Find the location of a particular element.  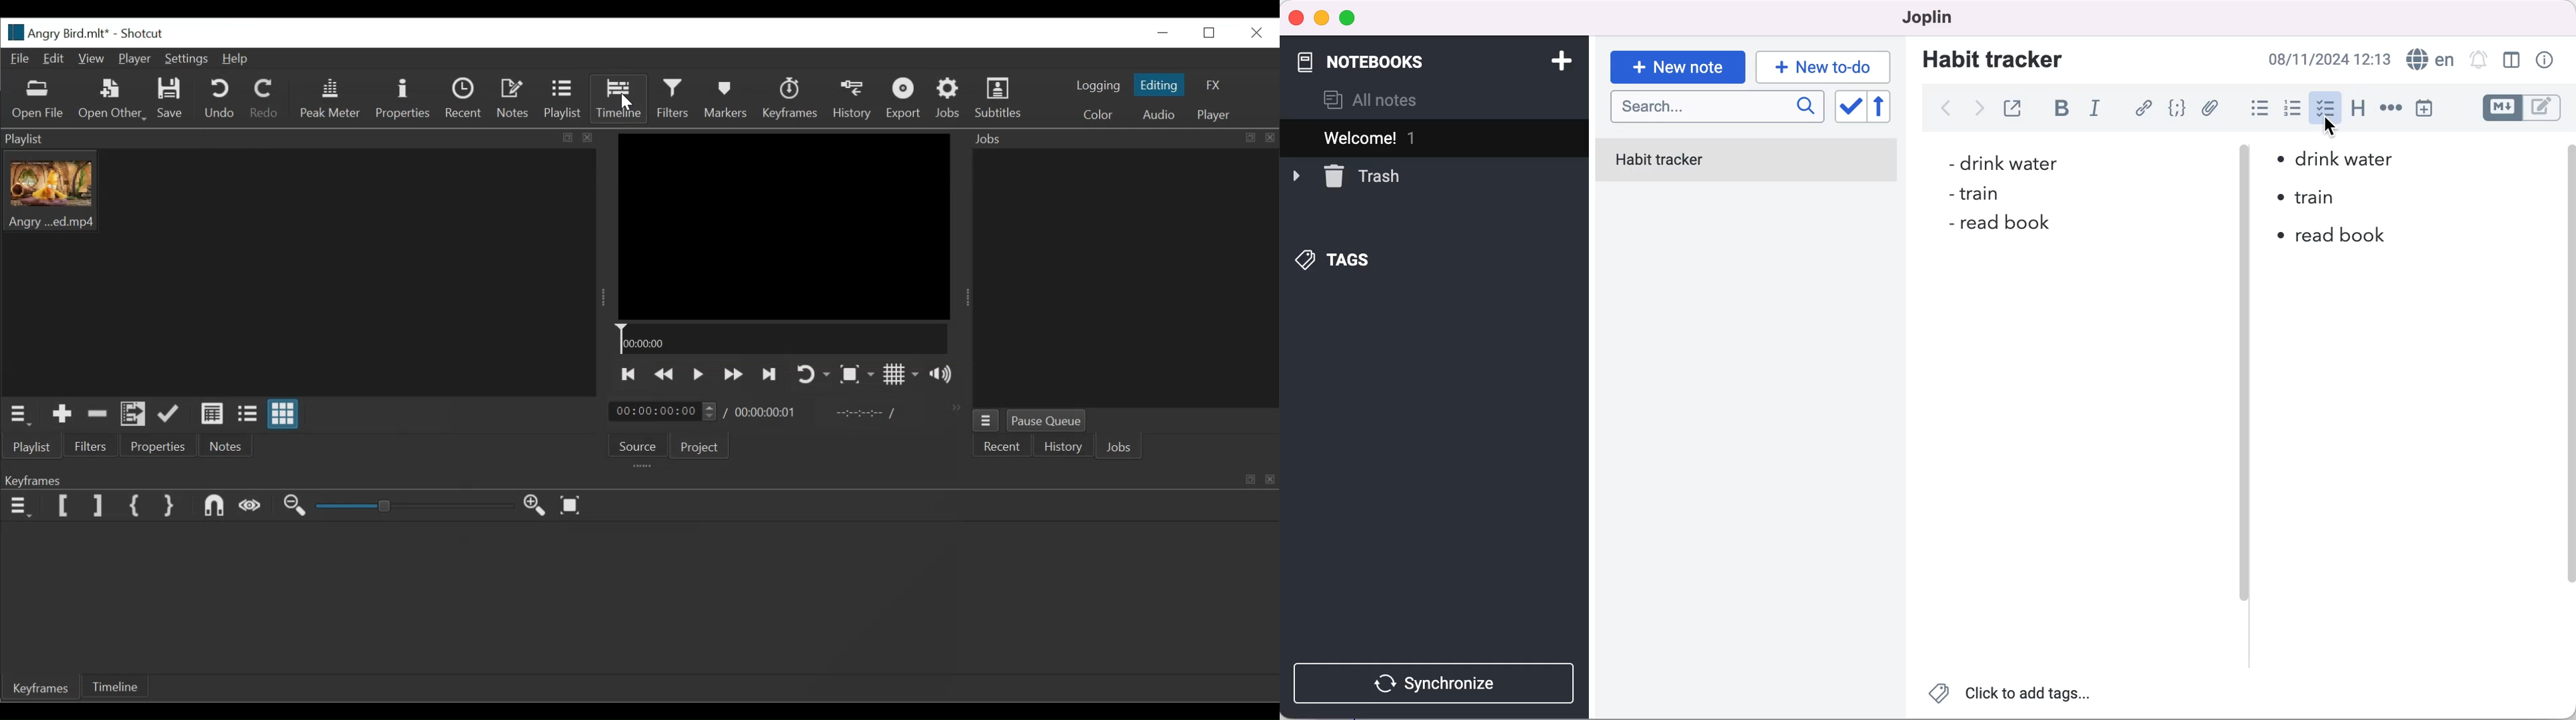

Skip to the next point is located at coordinates (770, 375).